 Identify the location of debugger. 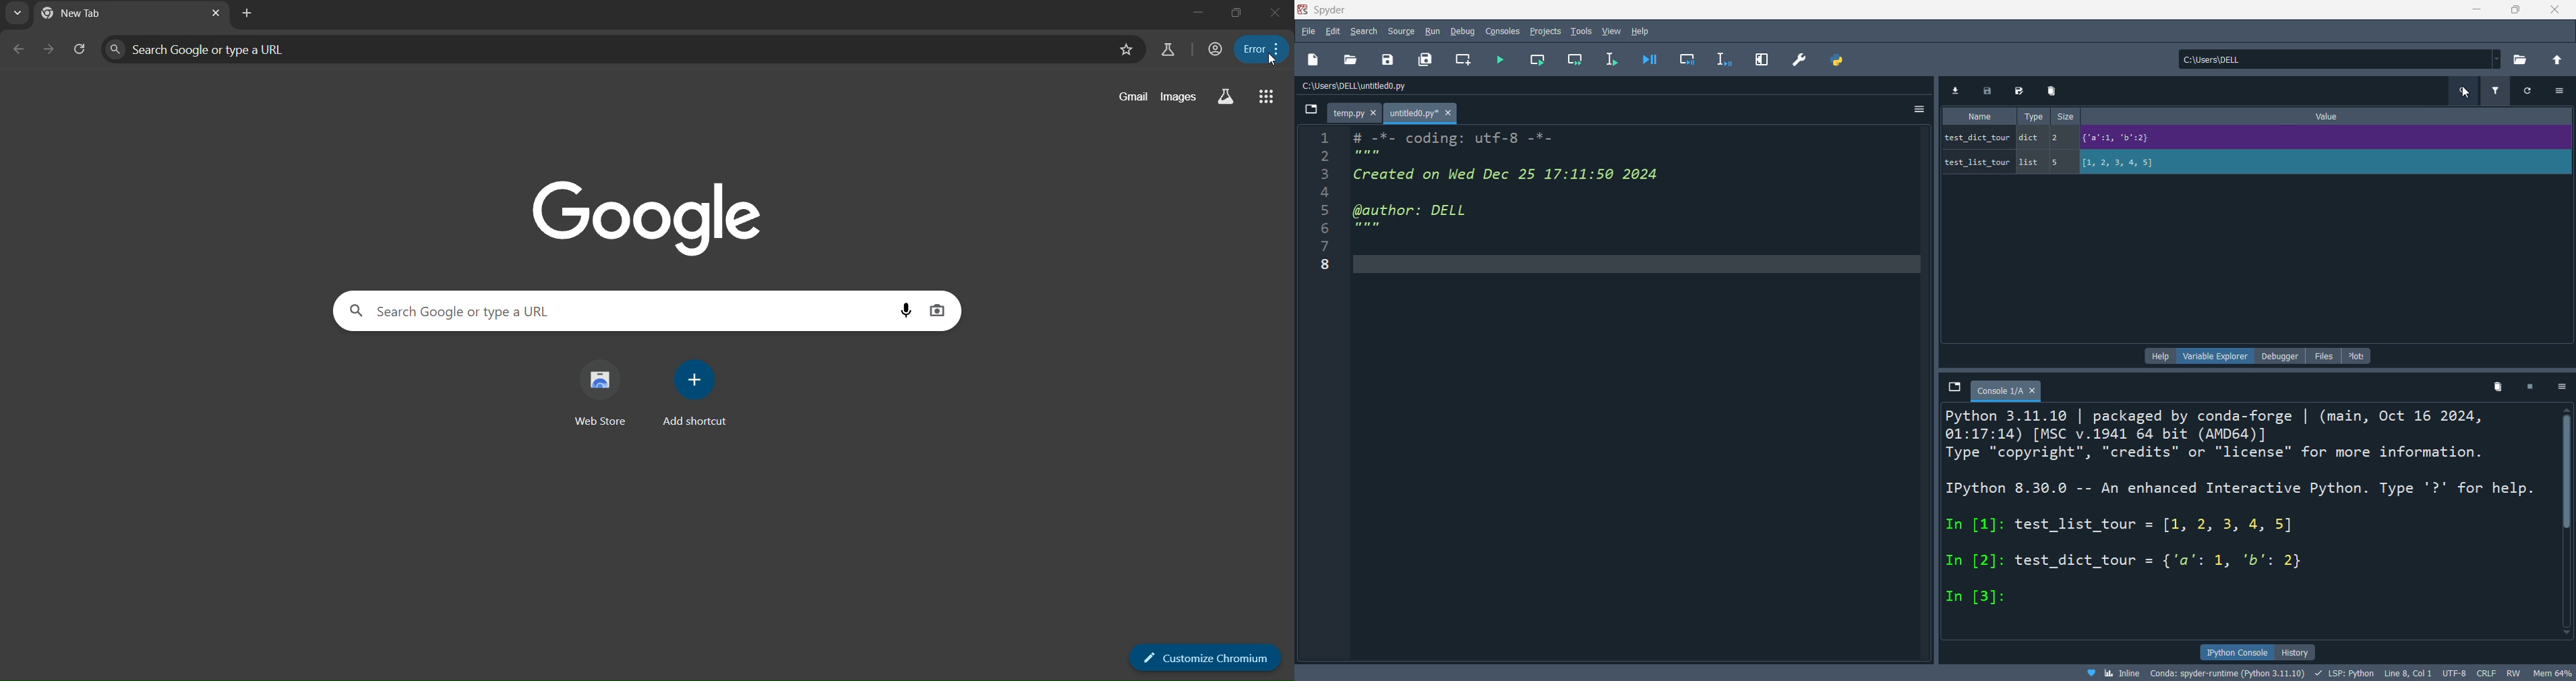
(2278, 357).